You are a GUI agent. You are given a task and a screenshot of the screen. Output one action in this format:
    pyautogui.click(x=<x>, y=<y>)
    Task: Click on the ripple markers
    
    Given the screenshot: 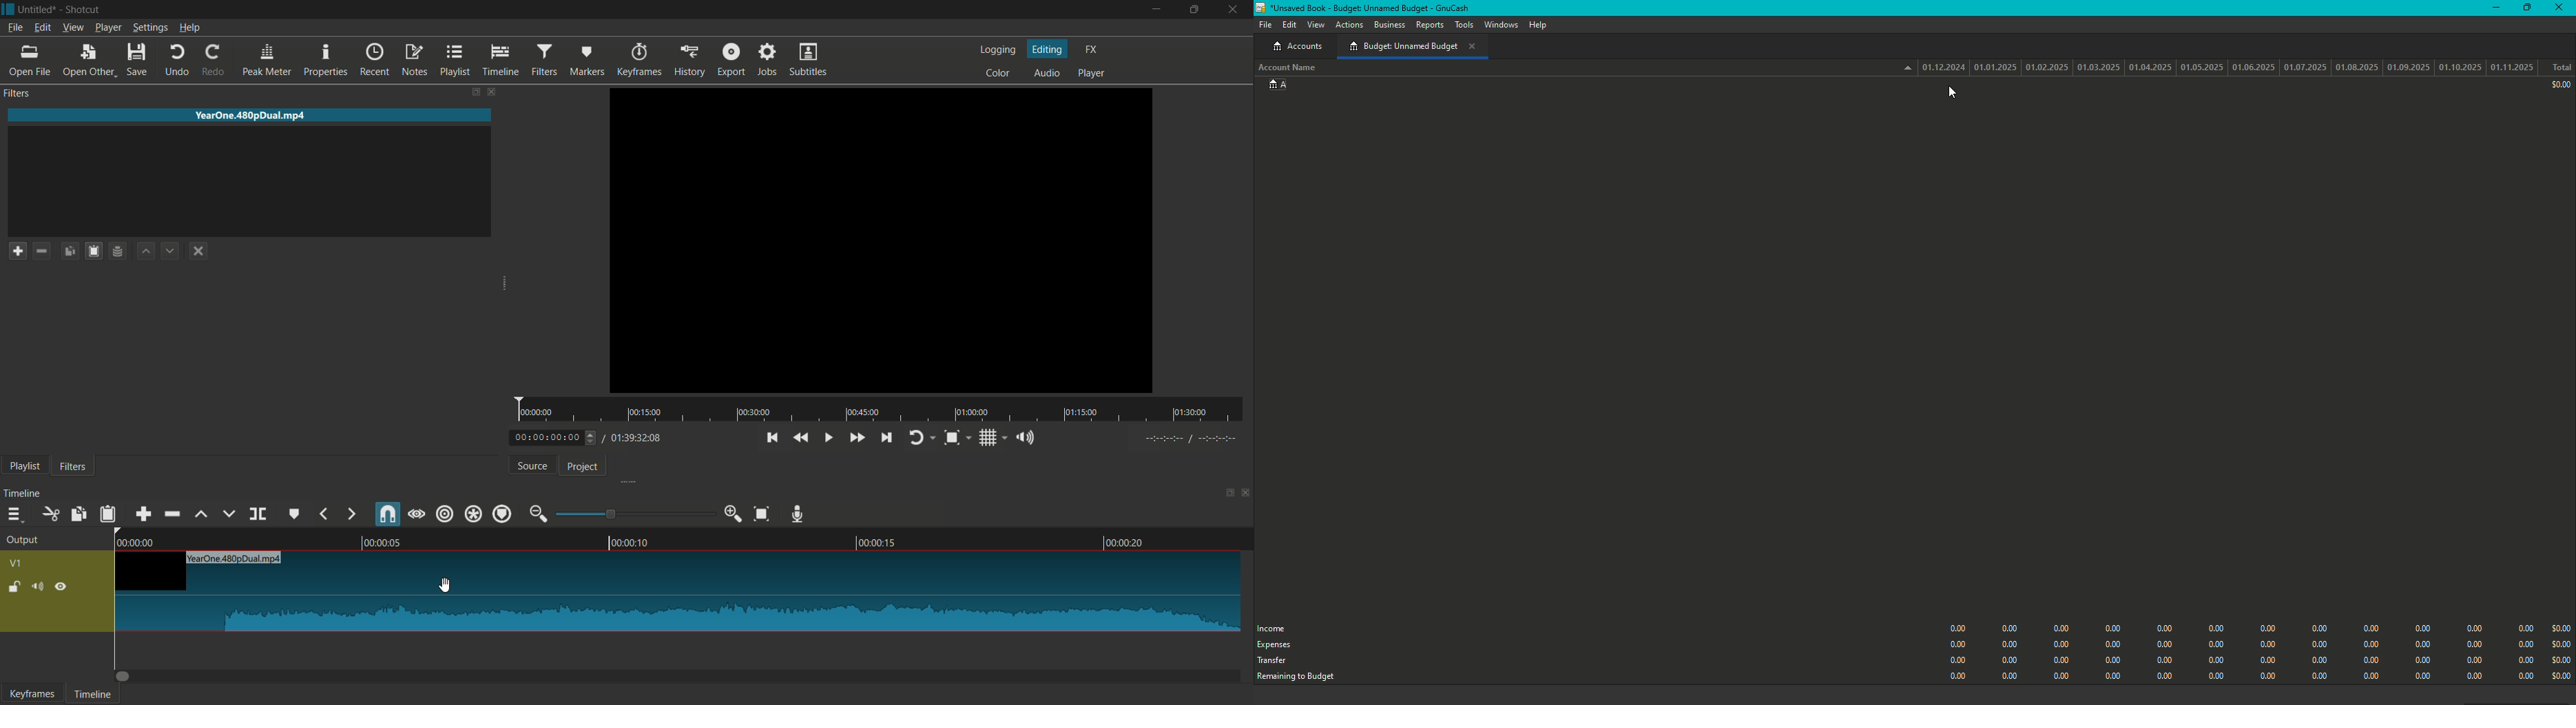 What is the action you would take?
    pyautogui.click(x=500, y=514)
    